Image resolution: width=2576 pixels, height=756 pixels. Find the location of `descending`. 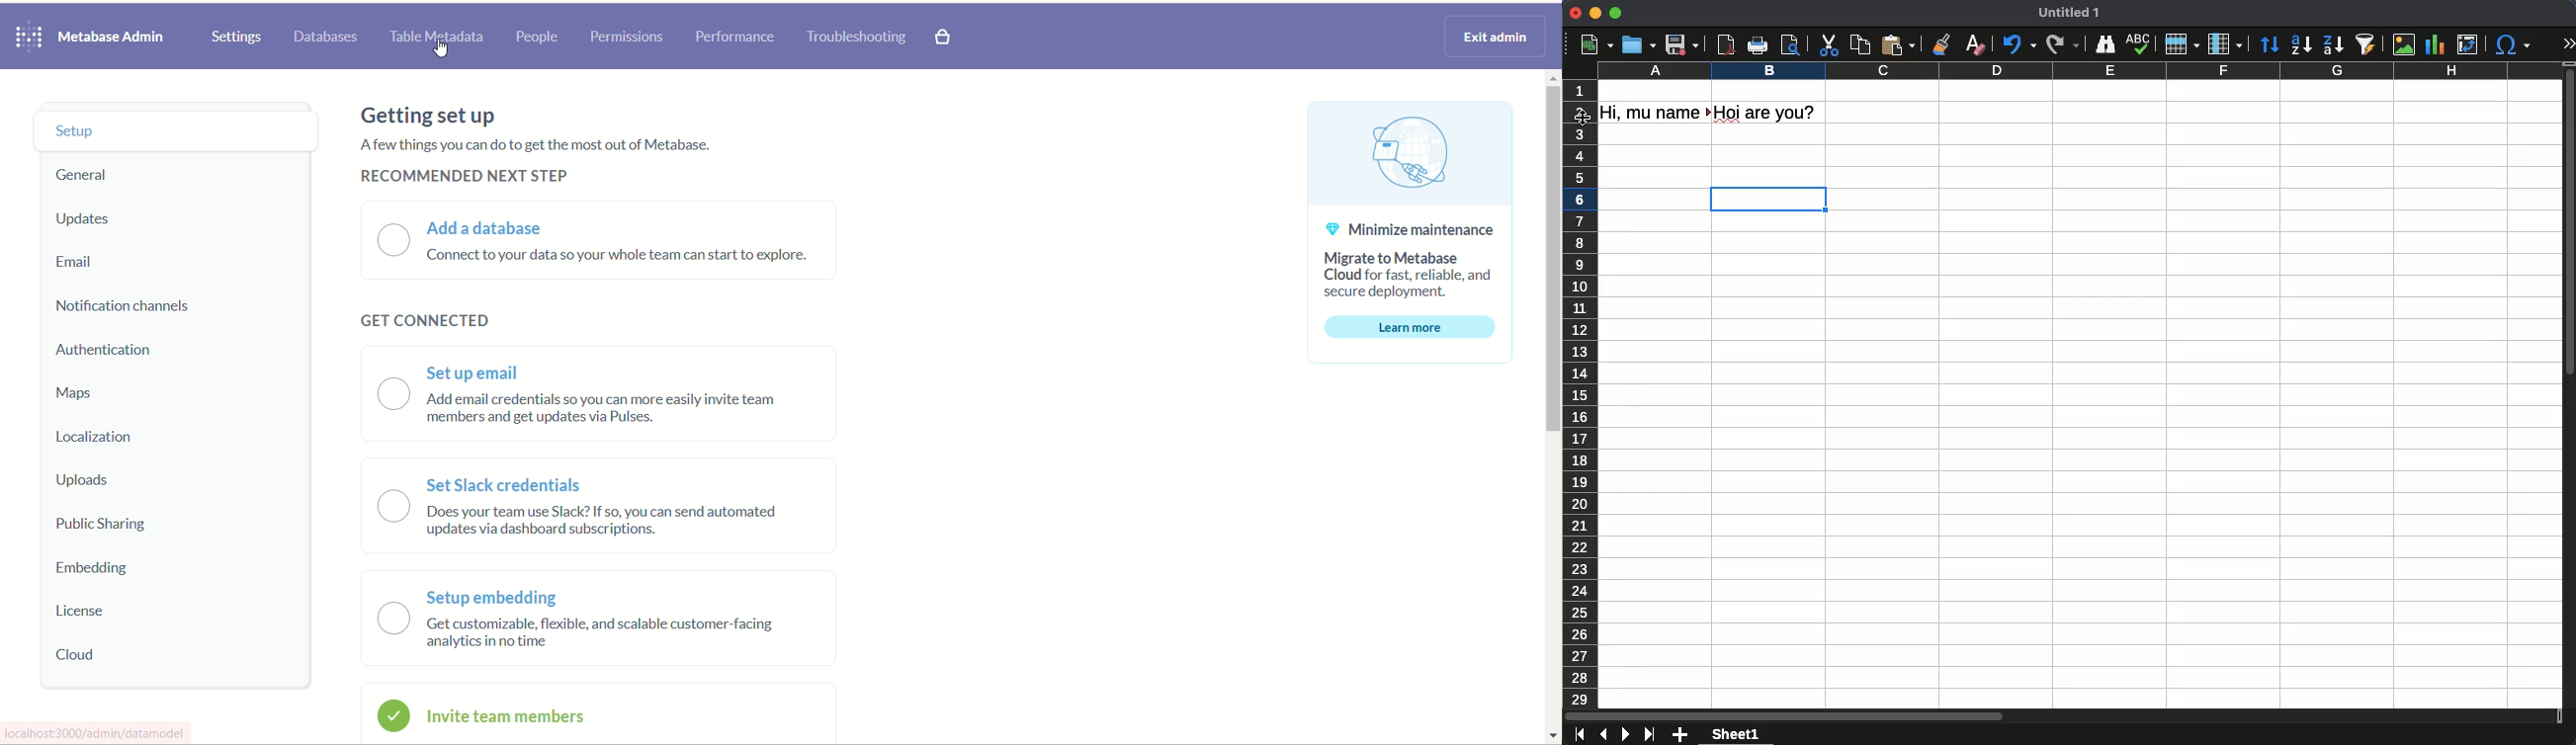

descending is located at coordinates (2333, 44).